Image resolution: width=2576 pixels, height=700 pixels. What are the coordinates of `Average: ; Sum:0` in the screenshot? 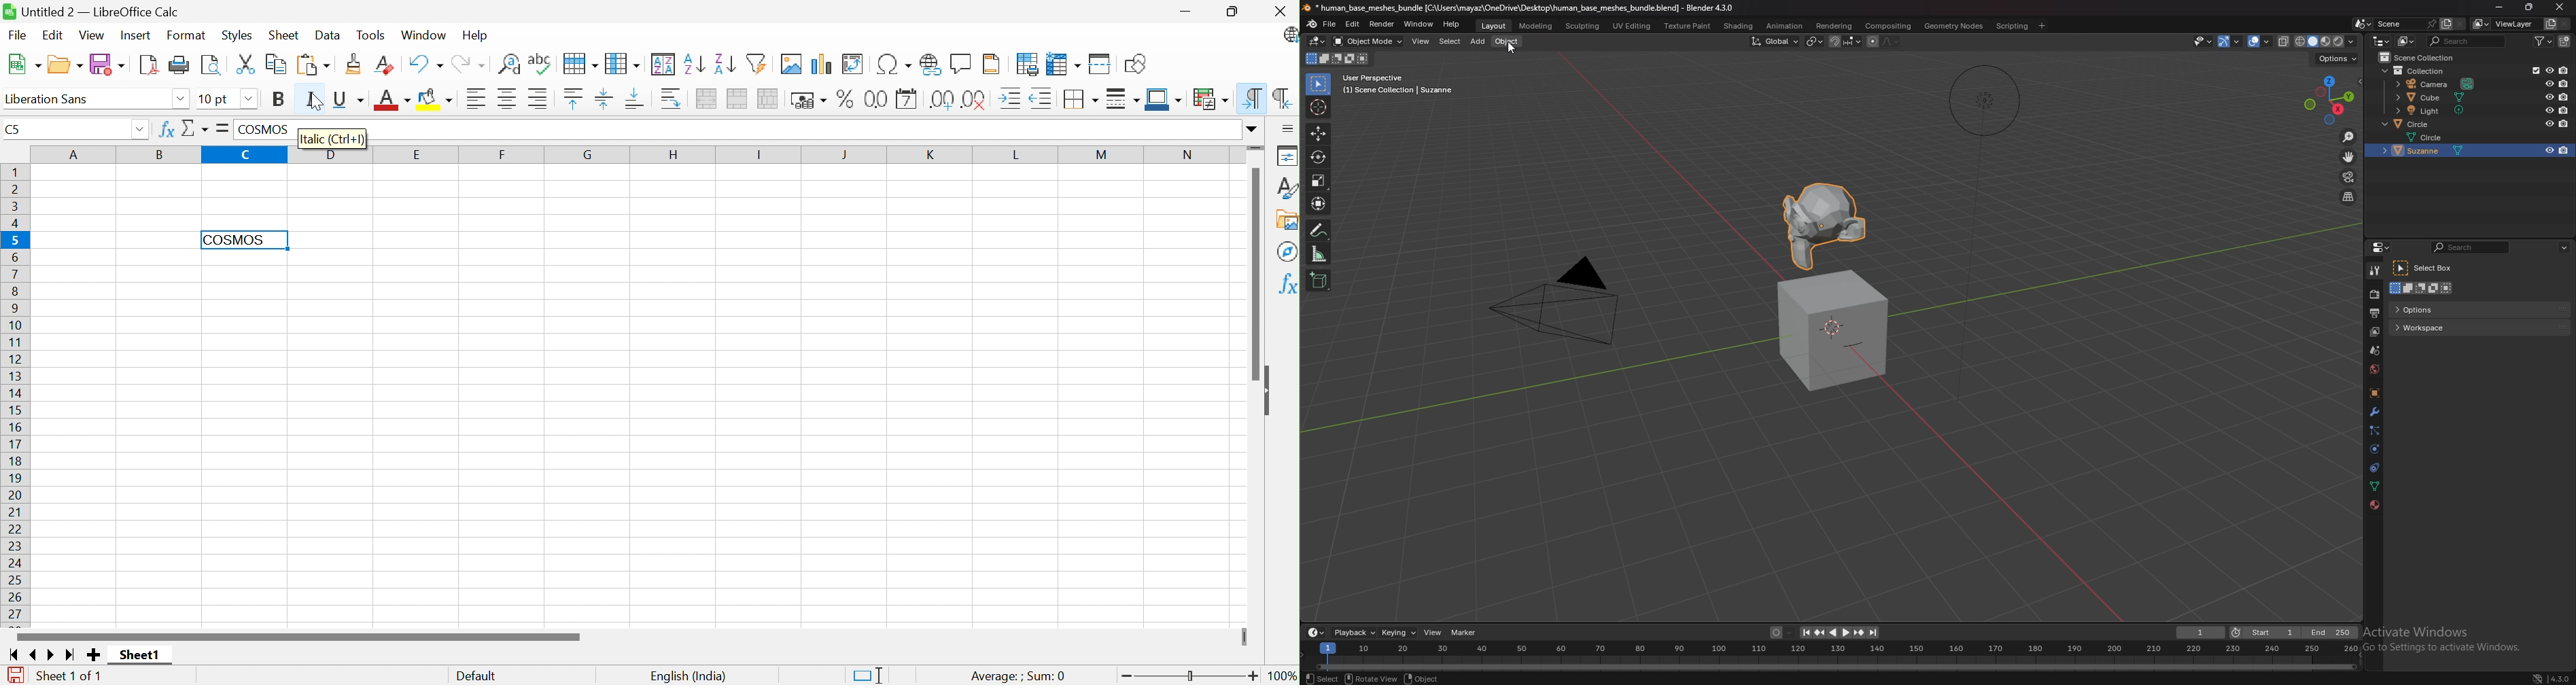 It's located at (1016, 677).